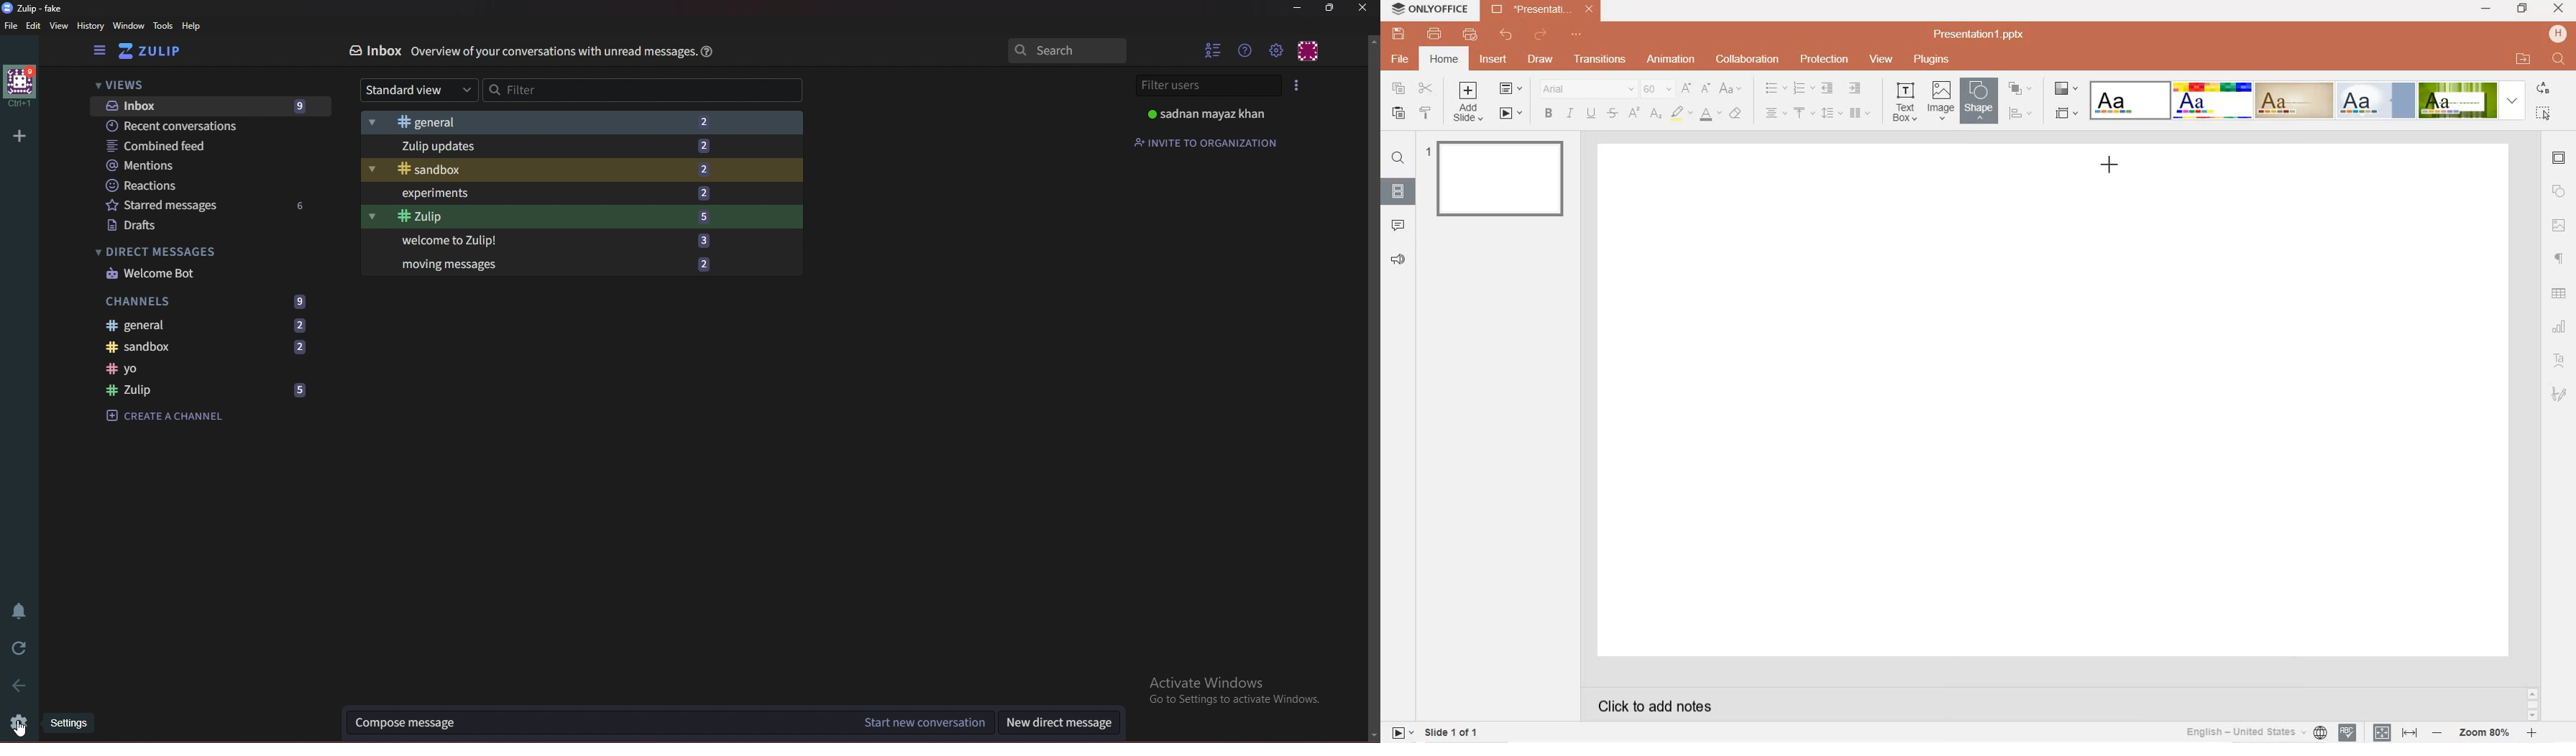  What do you see at coordinates (1275, 50) in the screenshot?
I see `main menu` at bounding box center [1275, 50].